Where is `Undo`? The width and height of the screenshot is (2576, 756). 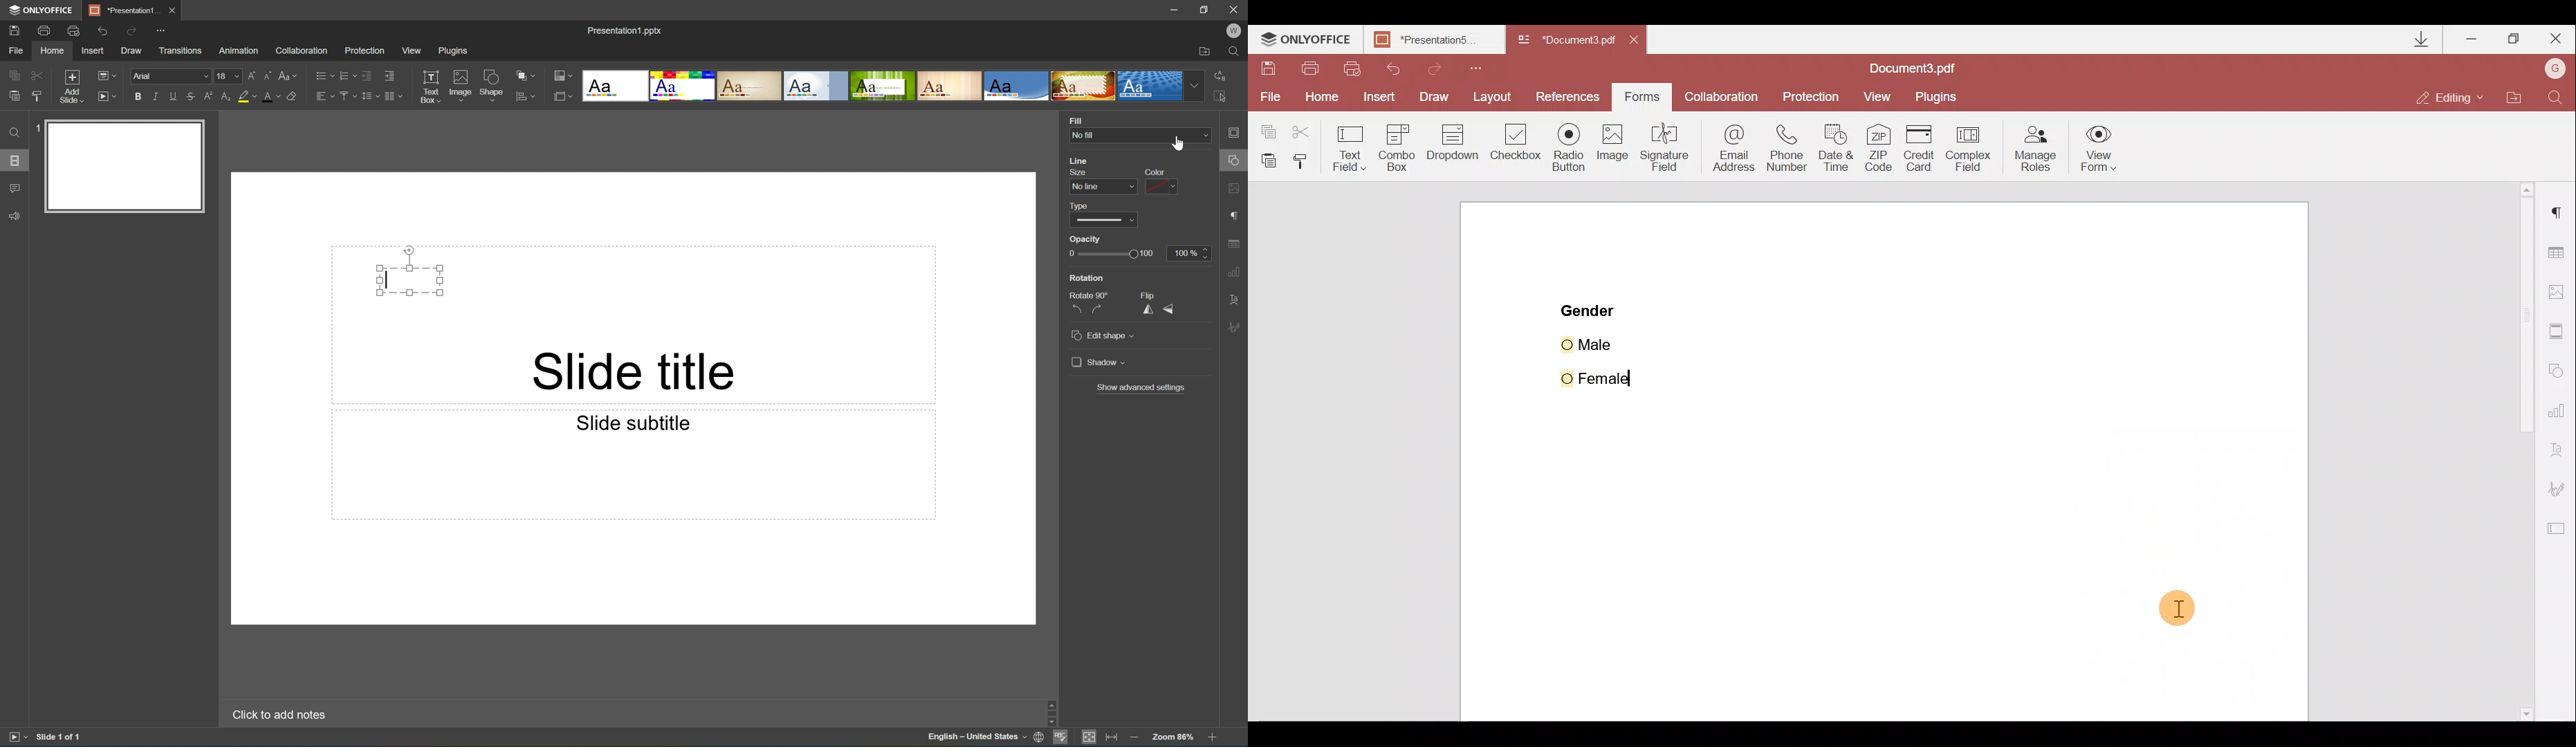 Undo is located at coordinates (1400, 67).